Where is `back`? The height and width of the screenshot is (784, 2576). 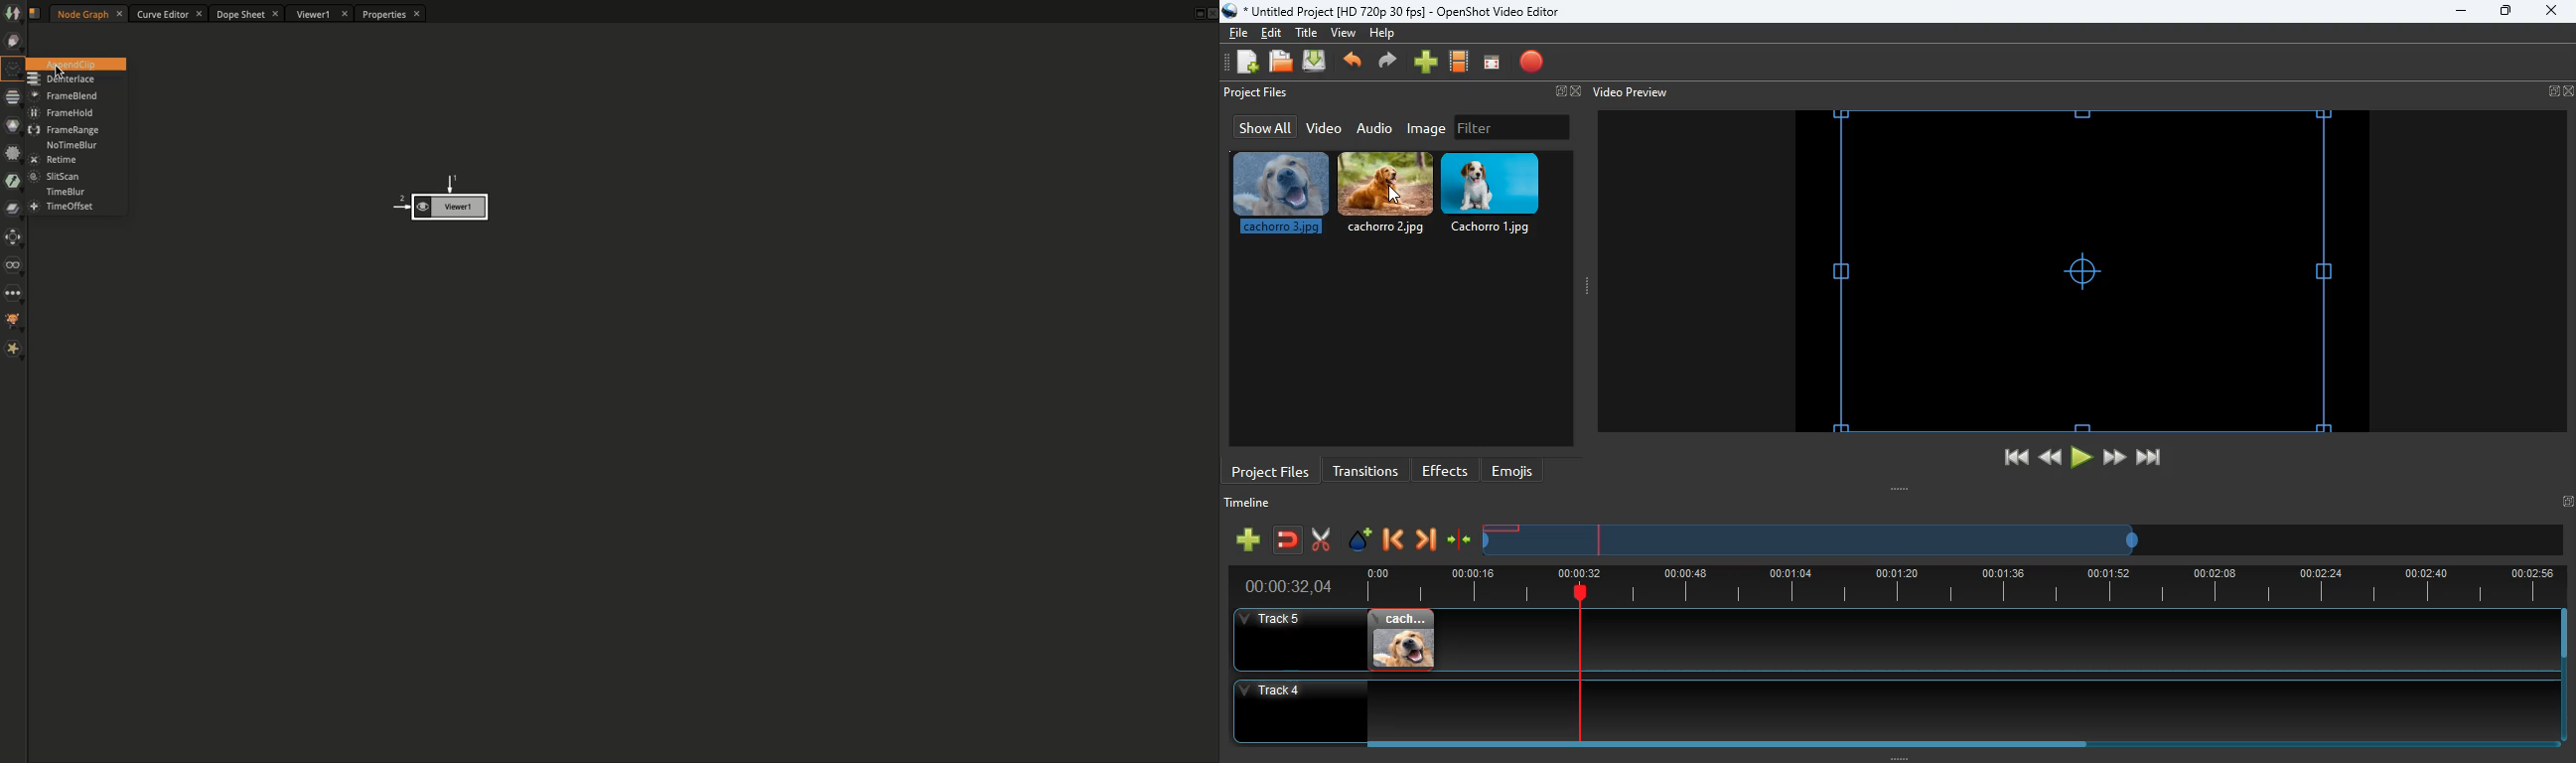
back is located at coordinates (2048, 457).